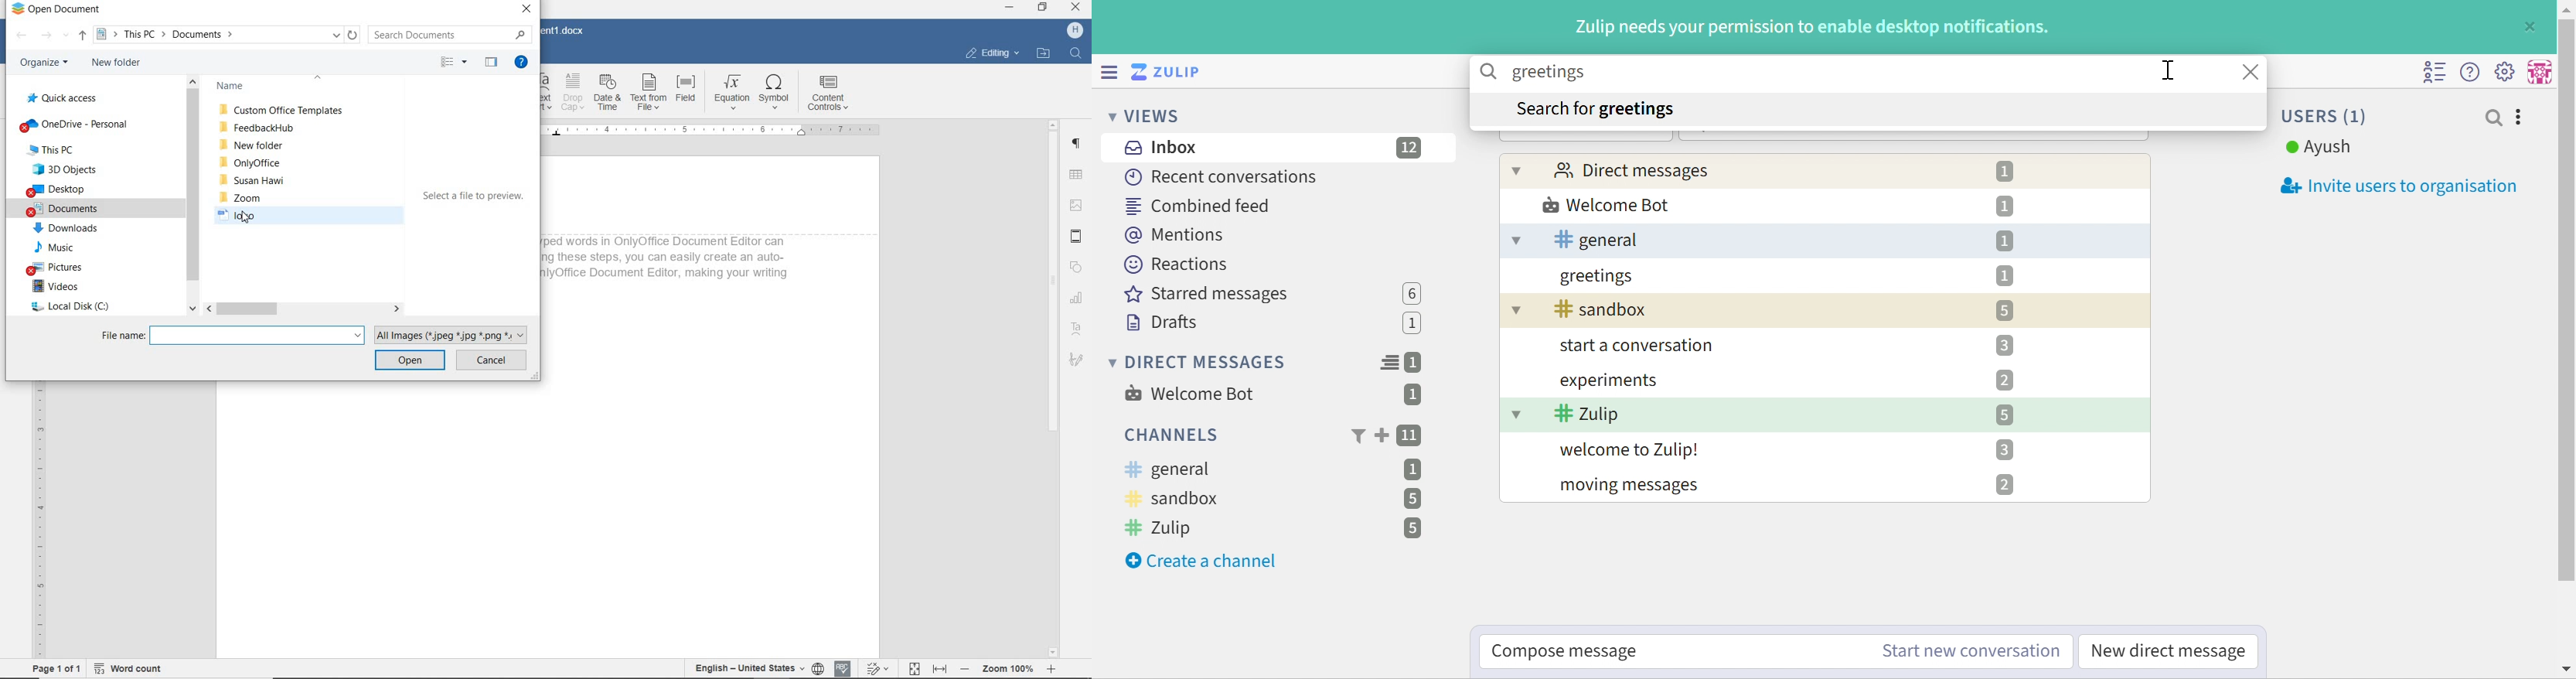  What do you see at coordinates (2004, 172) in the screenshot?
I see `1` at bounding box center [2004, 172].